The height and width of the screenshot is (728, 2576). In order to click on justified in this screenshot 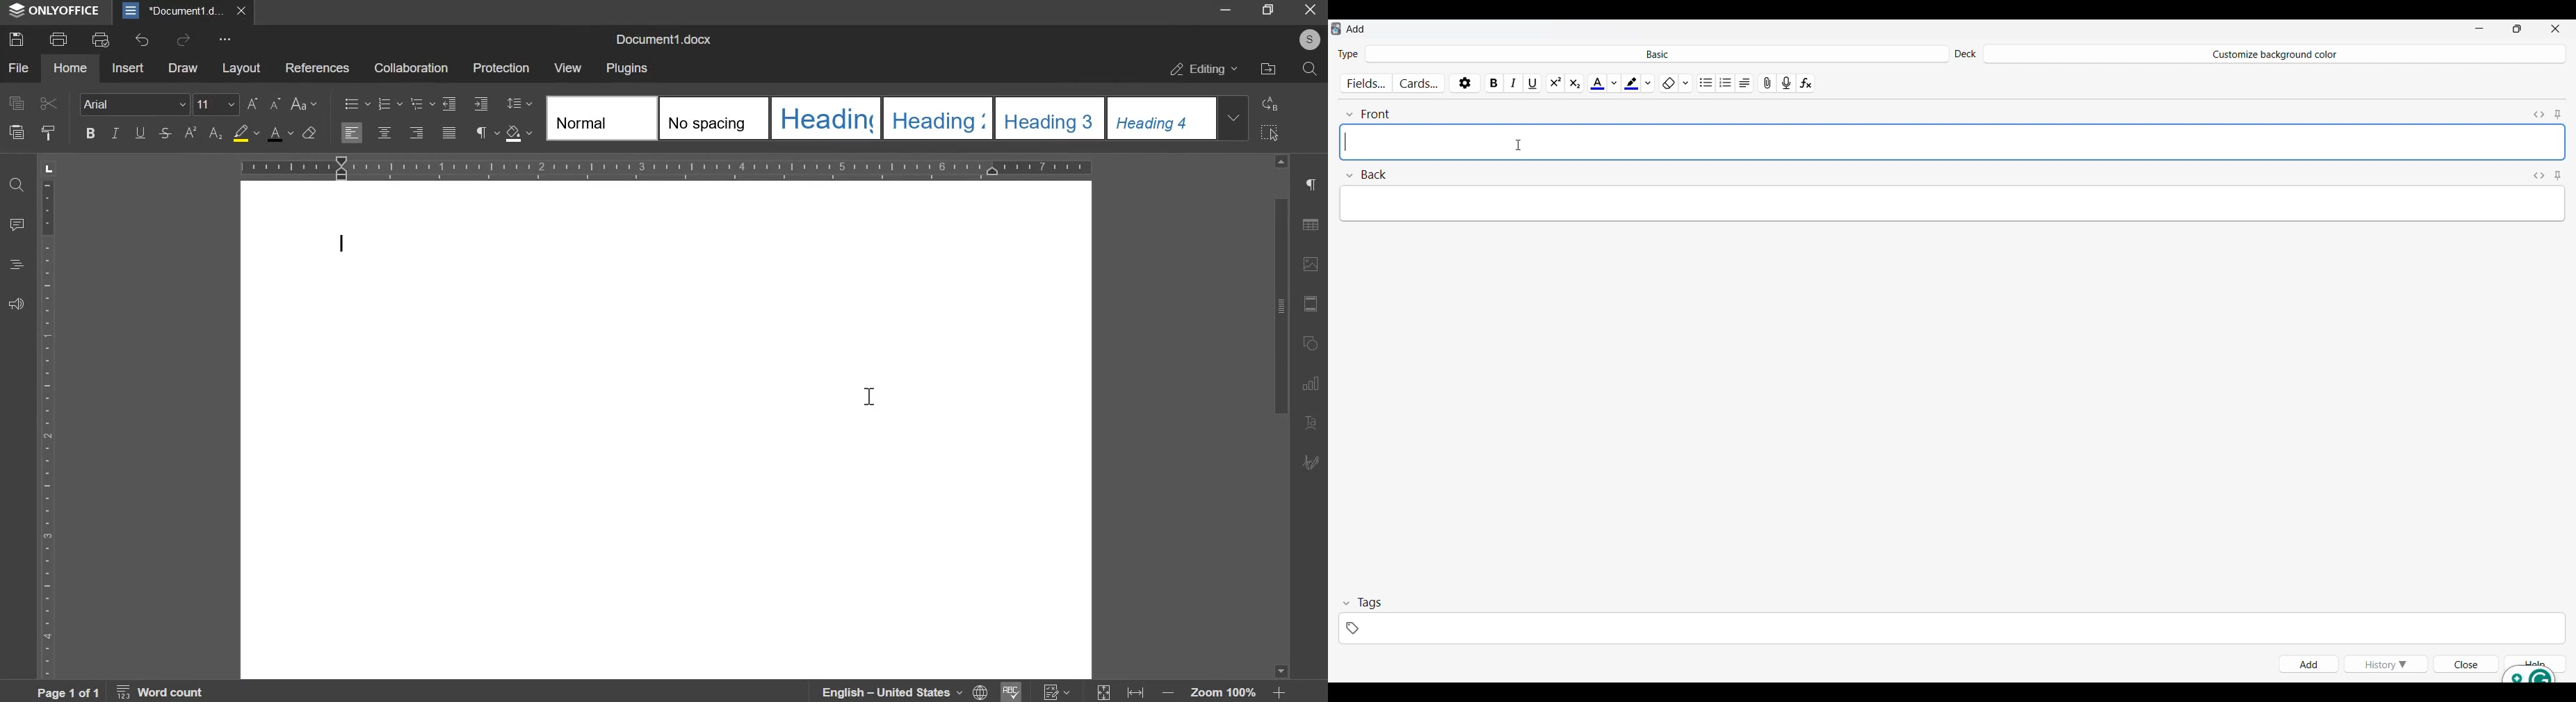, I will do `click(451, 134)`.